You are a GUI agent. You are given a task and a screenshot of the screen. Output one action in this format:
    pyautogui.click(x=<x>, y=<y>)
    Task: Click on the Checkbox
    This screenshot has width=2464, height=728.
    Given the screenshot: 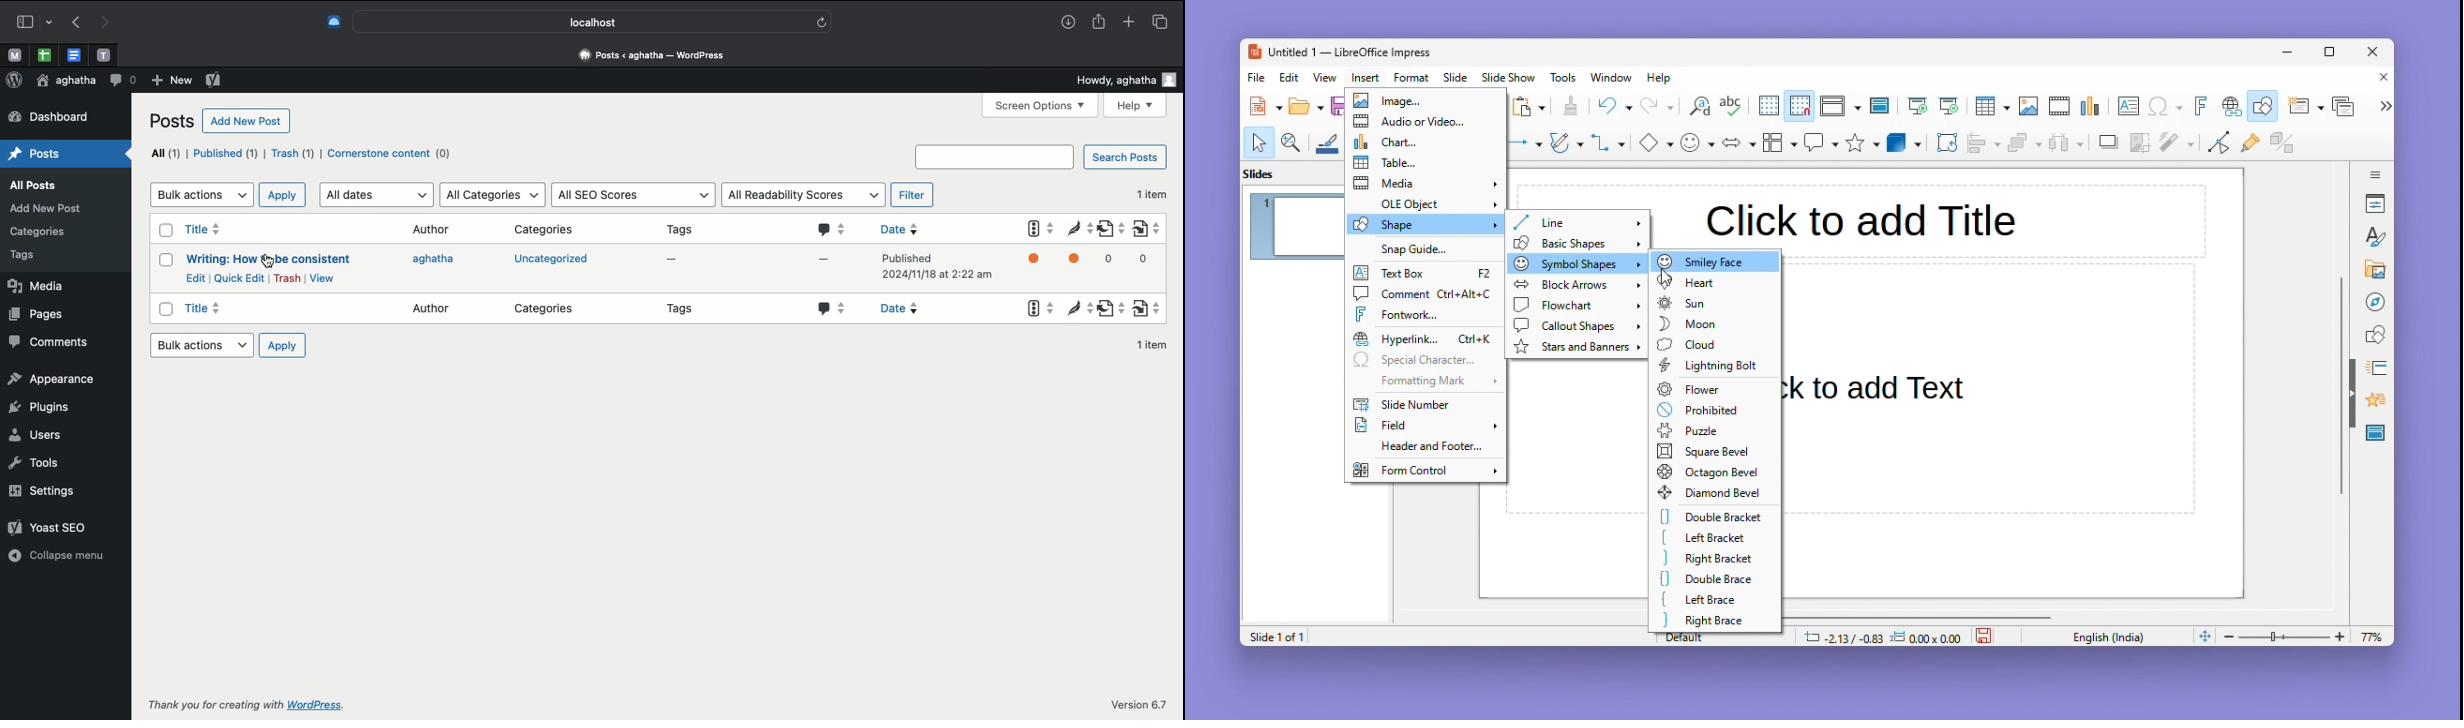 What is the action you would take?
    pyautogui.click(x=163, y=310)
    